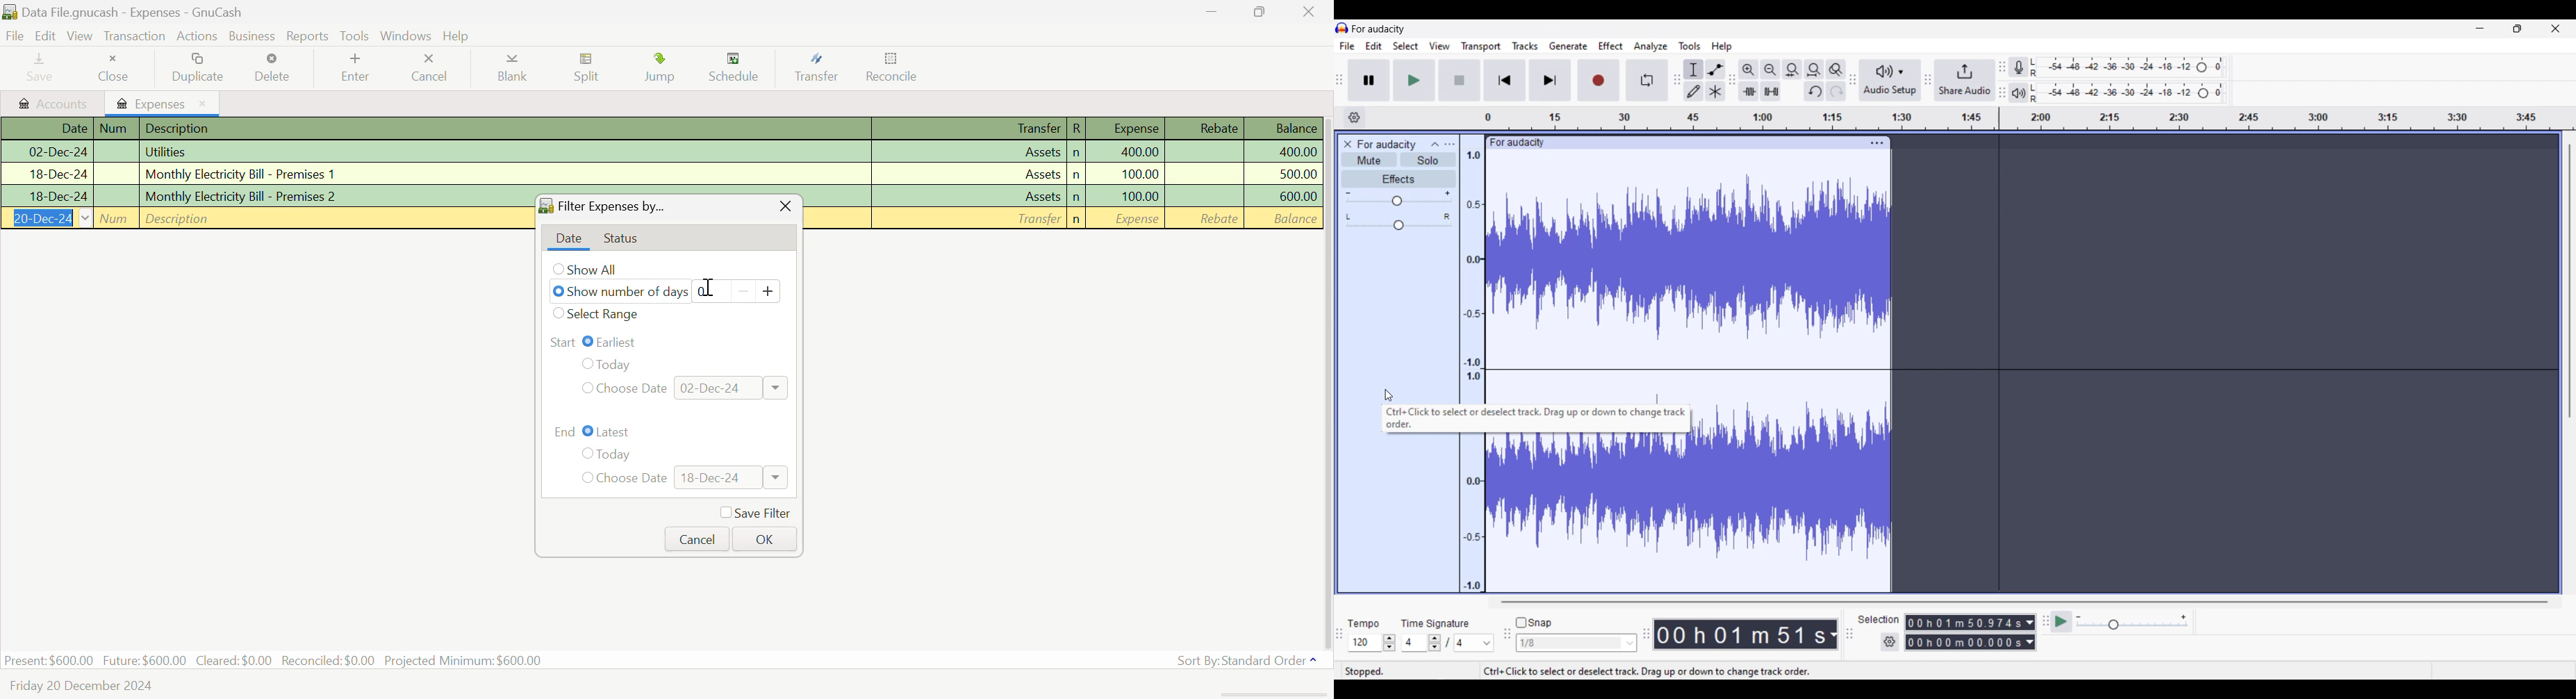 This screenshot has width=2576, height=700. I want to click on ctrl+click to select or deselect track. Drag up or down to change track order, so click(1534, 419).